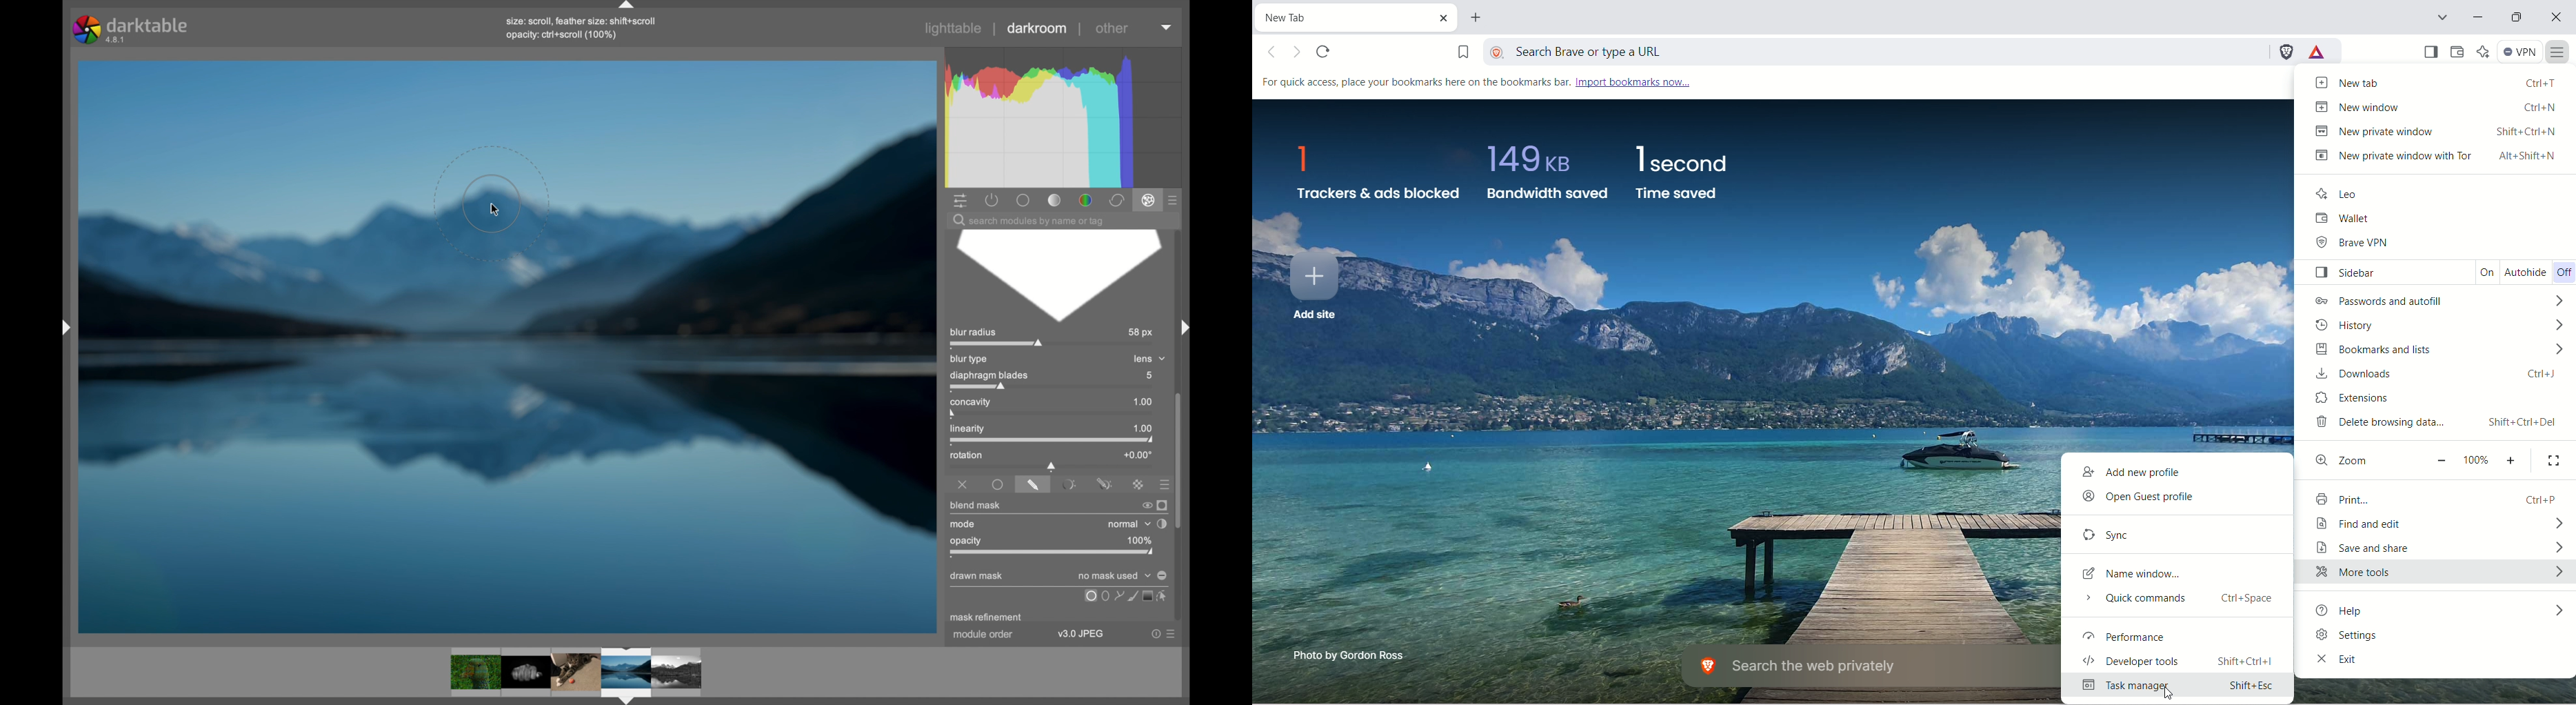 Image resolution: width=2576 pixels, height=728 pixels. What do you see at coordinates (628, 6) in the screenshot?
I see `drag handle` at bounding box center [628, 6].